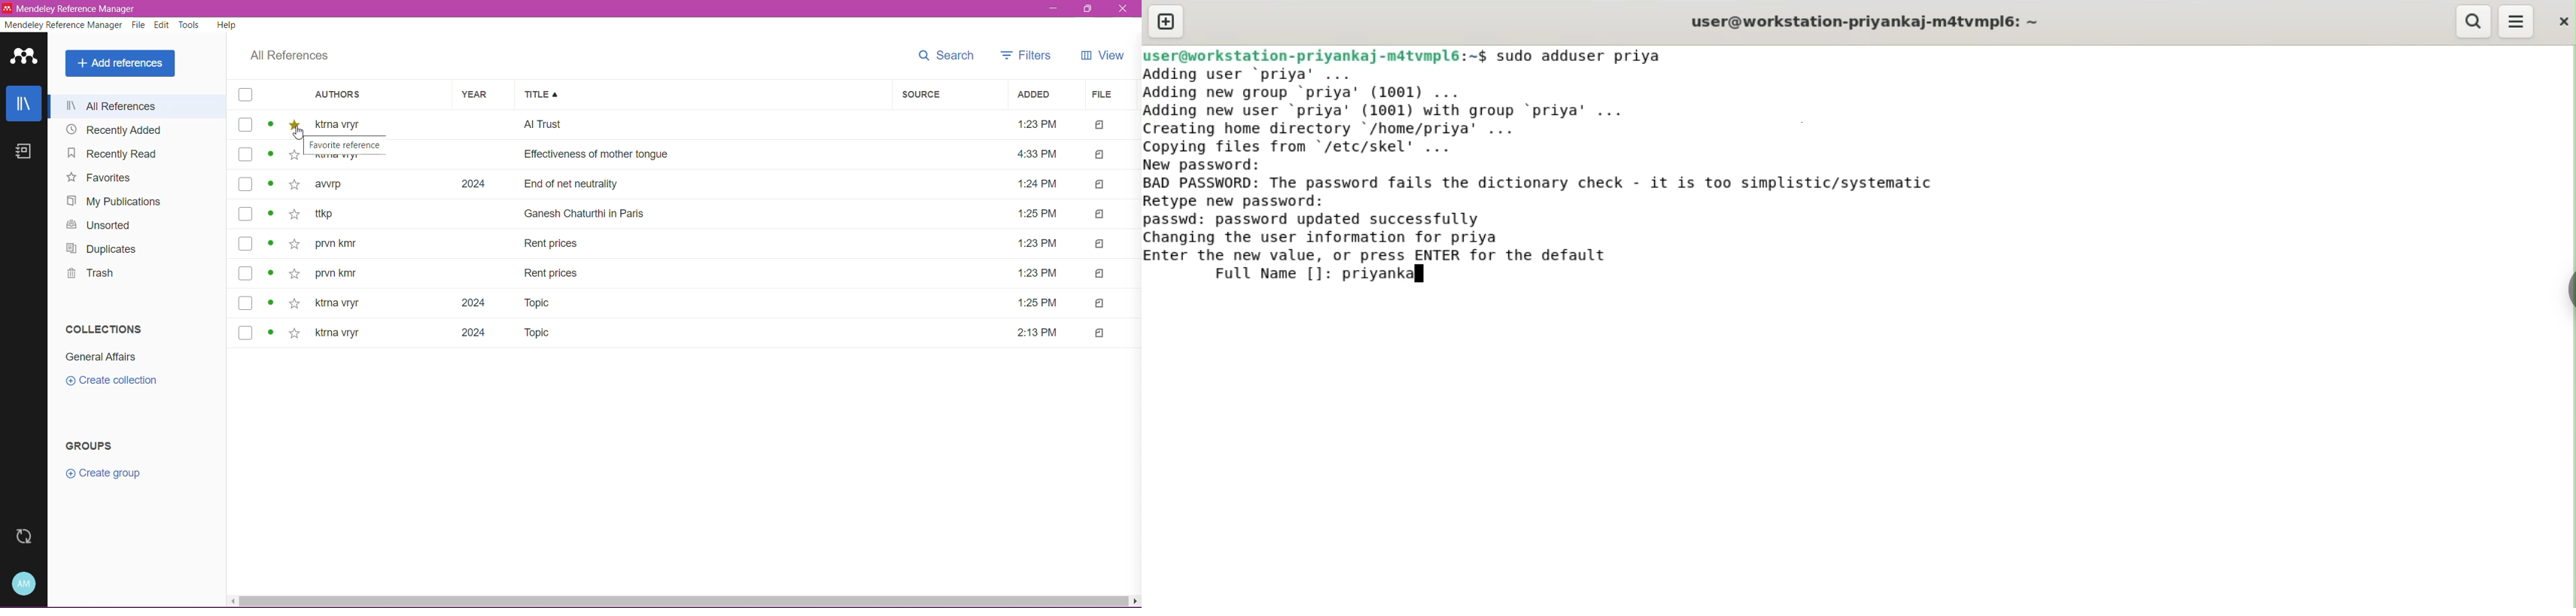 The height and width of the screenshot is (616, 2576). What do you see at coordinates (271, 272) in the screenshot?
I see `Click to see more details` at bounding box center [271, 272].